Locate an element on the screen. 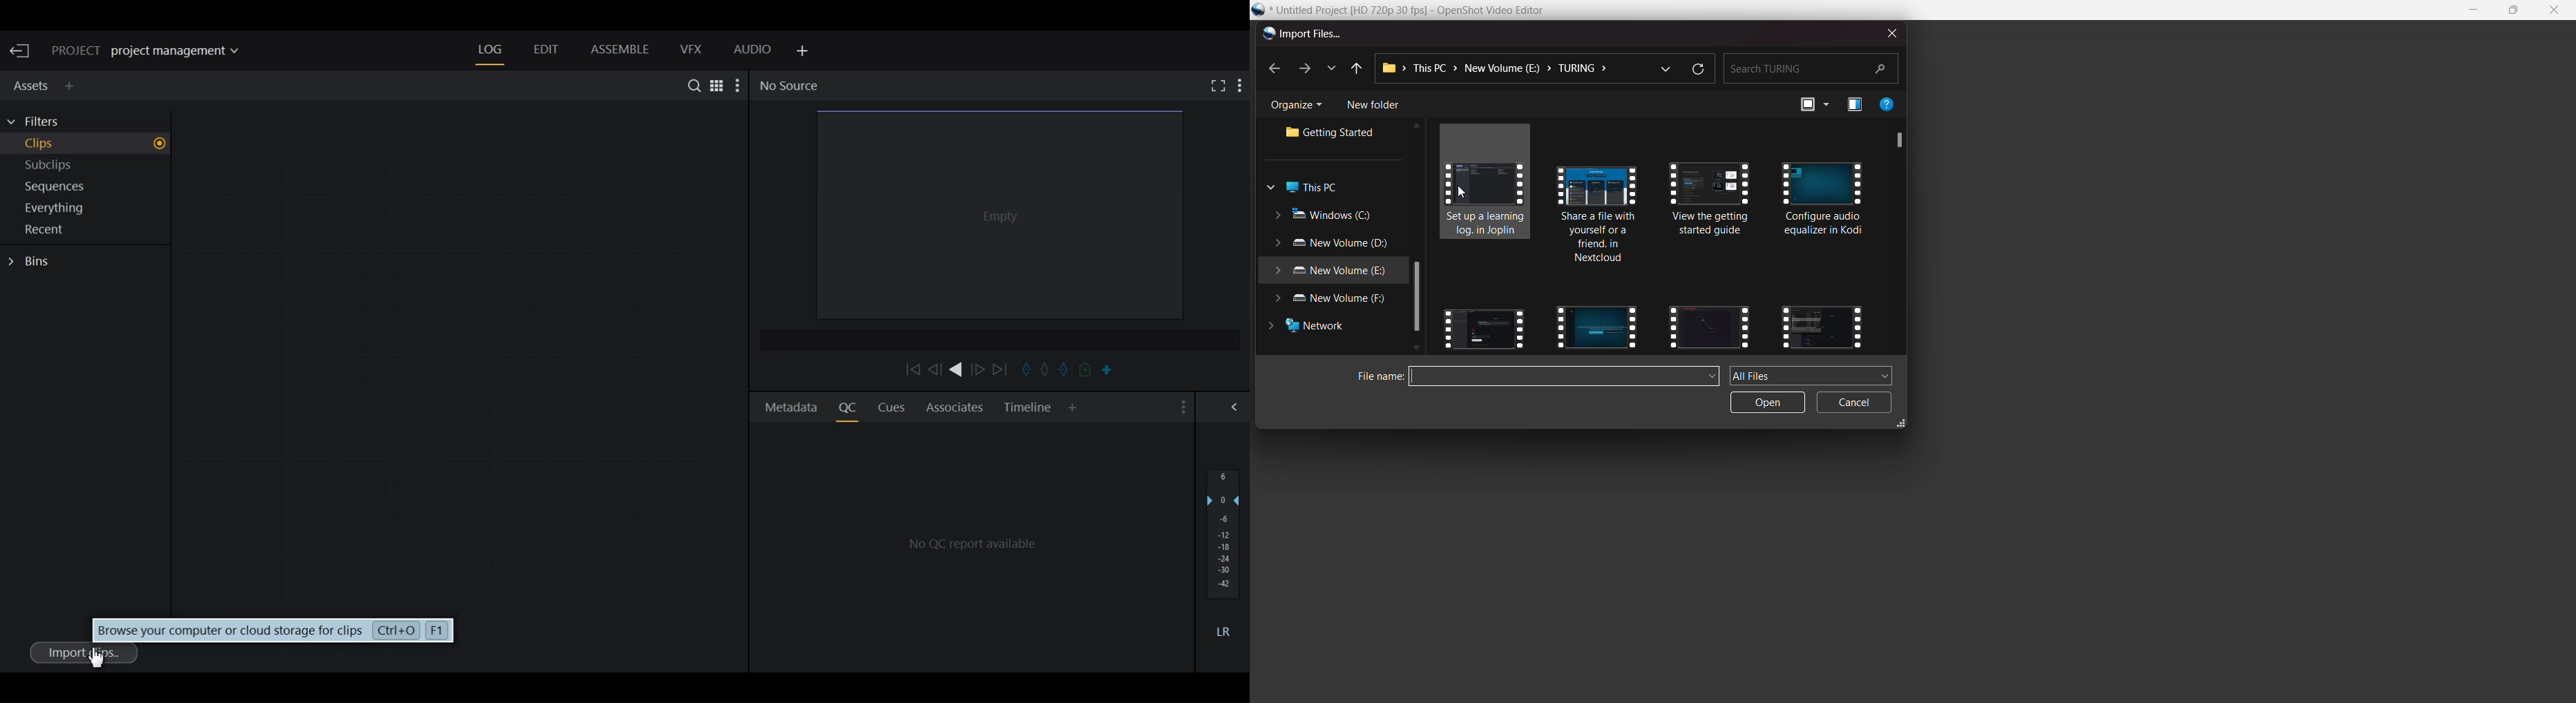  view is located at coordinates (1814, 104).